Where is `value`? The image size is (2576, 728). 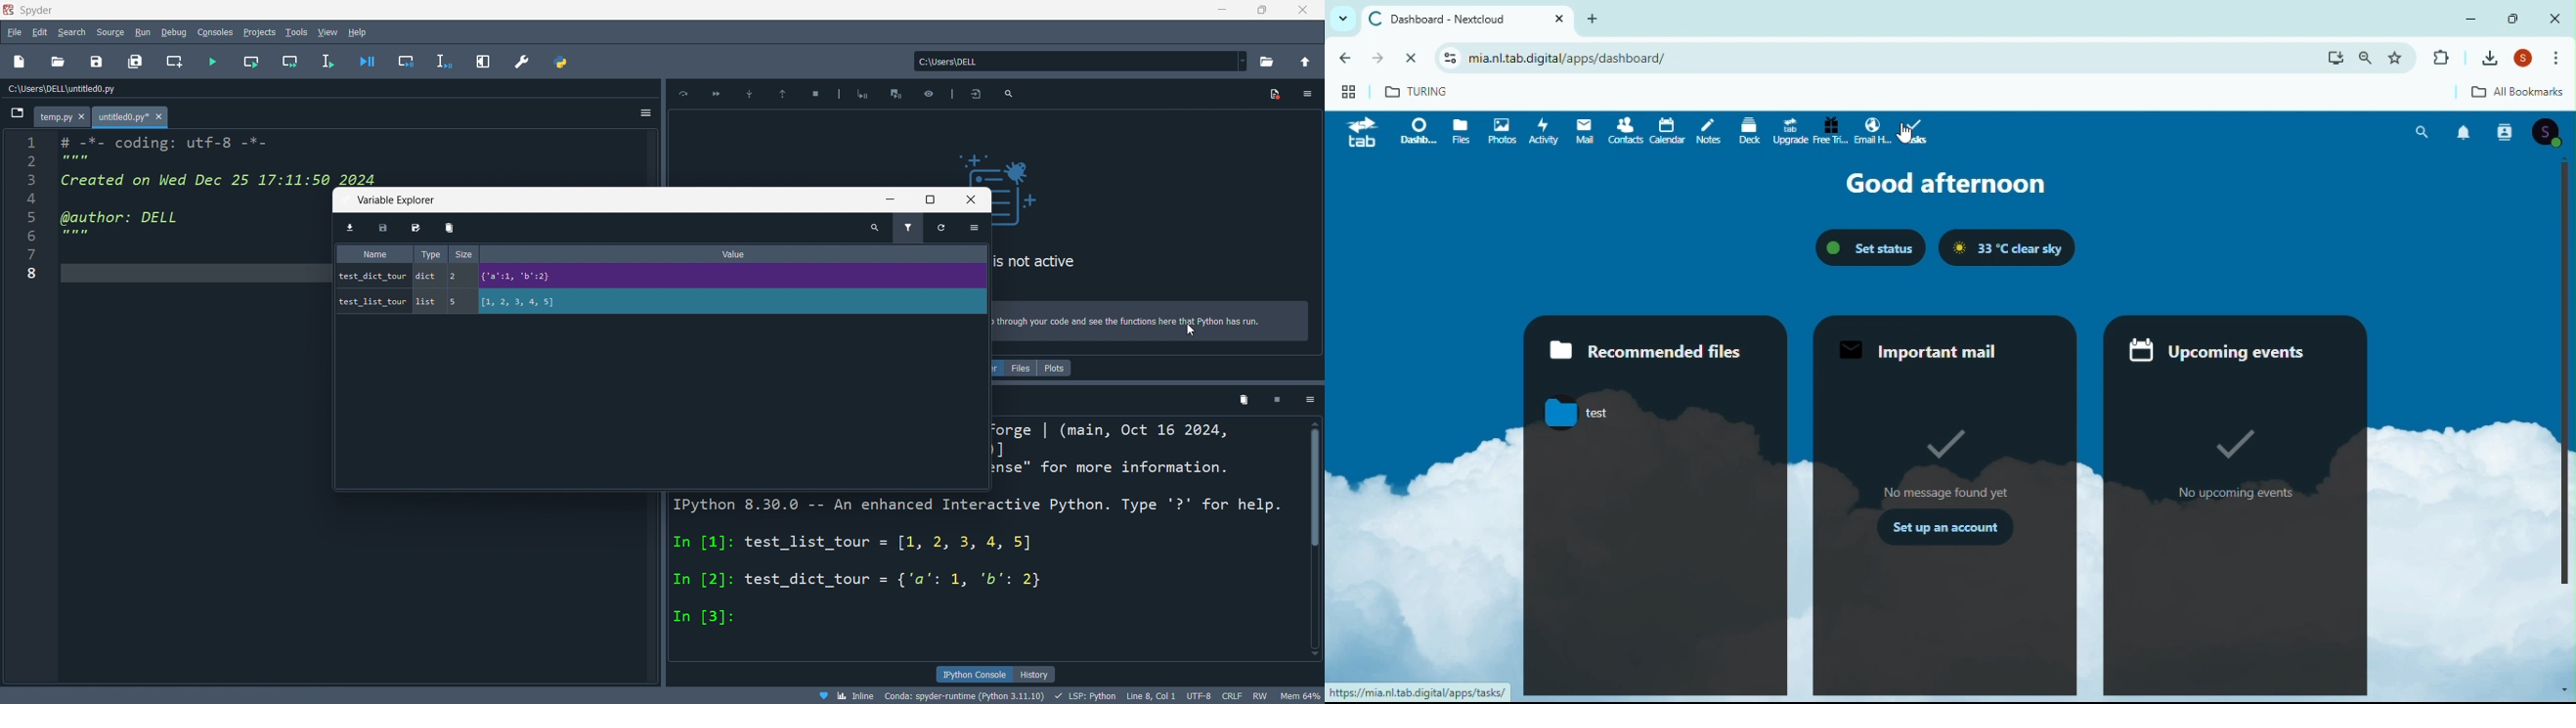 value is located at coordinates (734, 255).